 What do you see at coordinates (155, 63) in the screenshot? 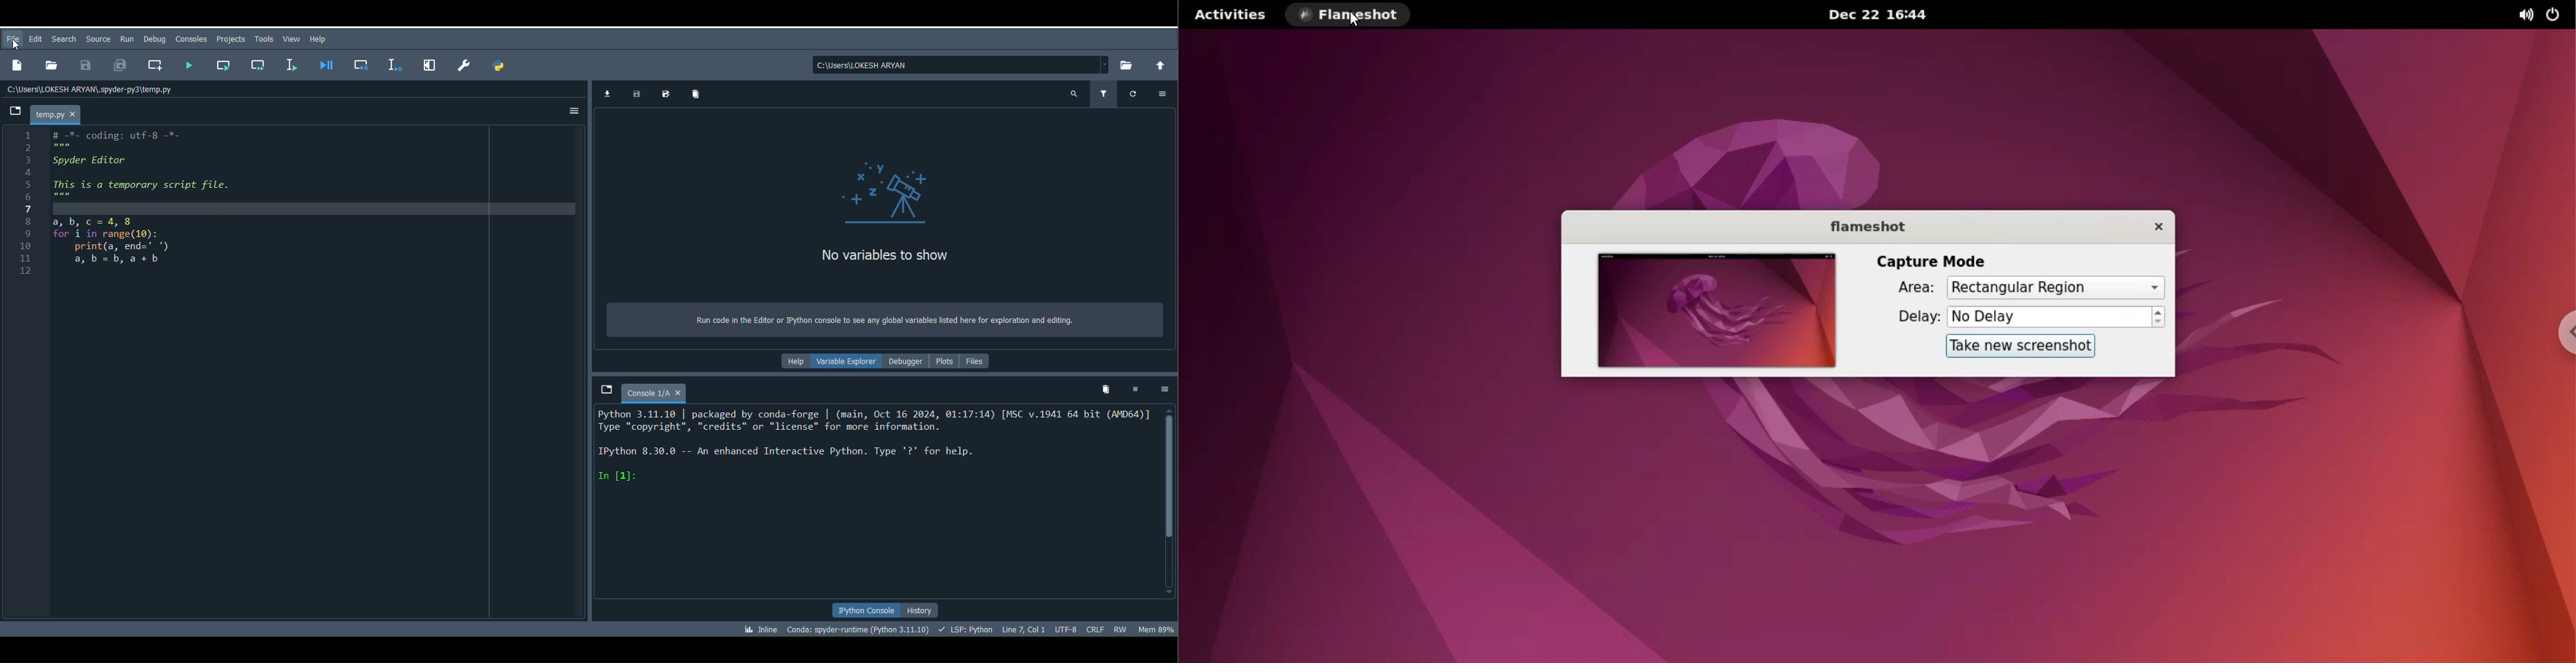
I see `Create new cell at the current line (Ctrl + F2)` at bounding box center [155, 63].